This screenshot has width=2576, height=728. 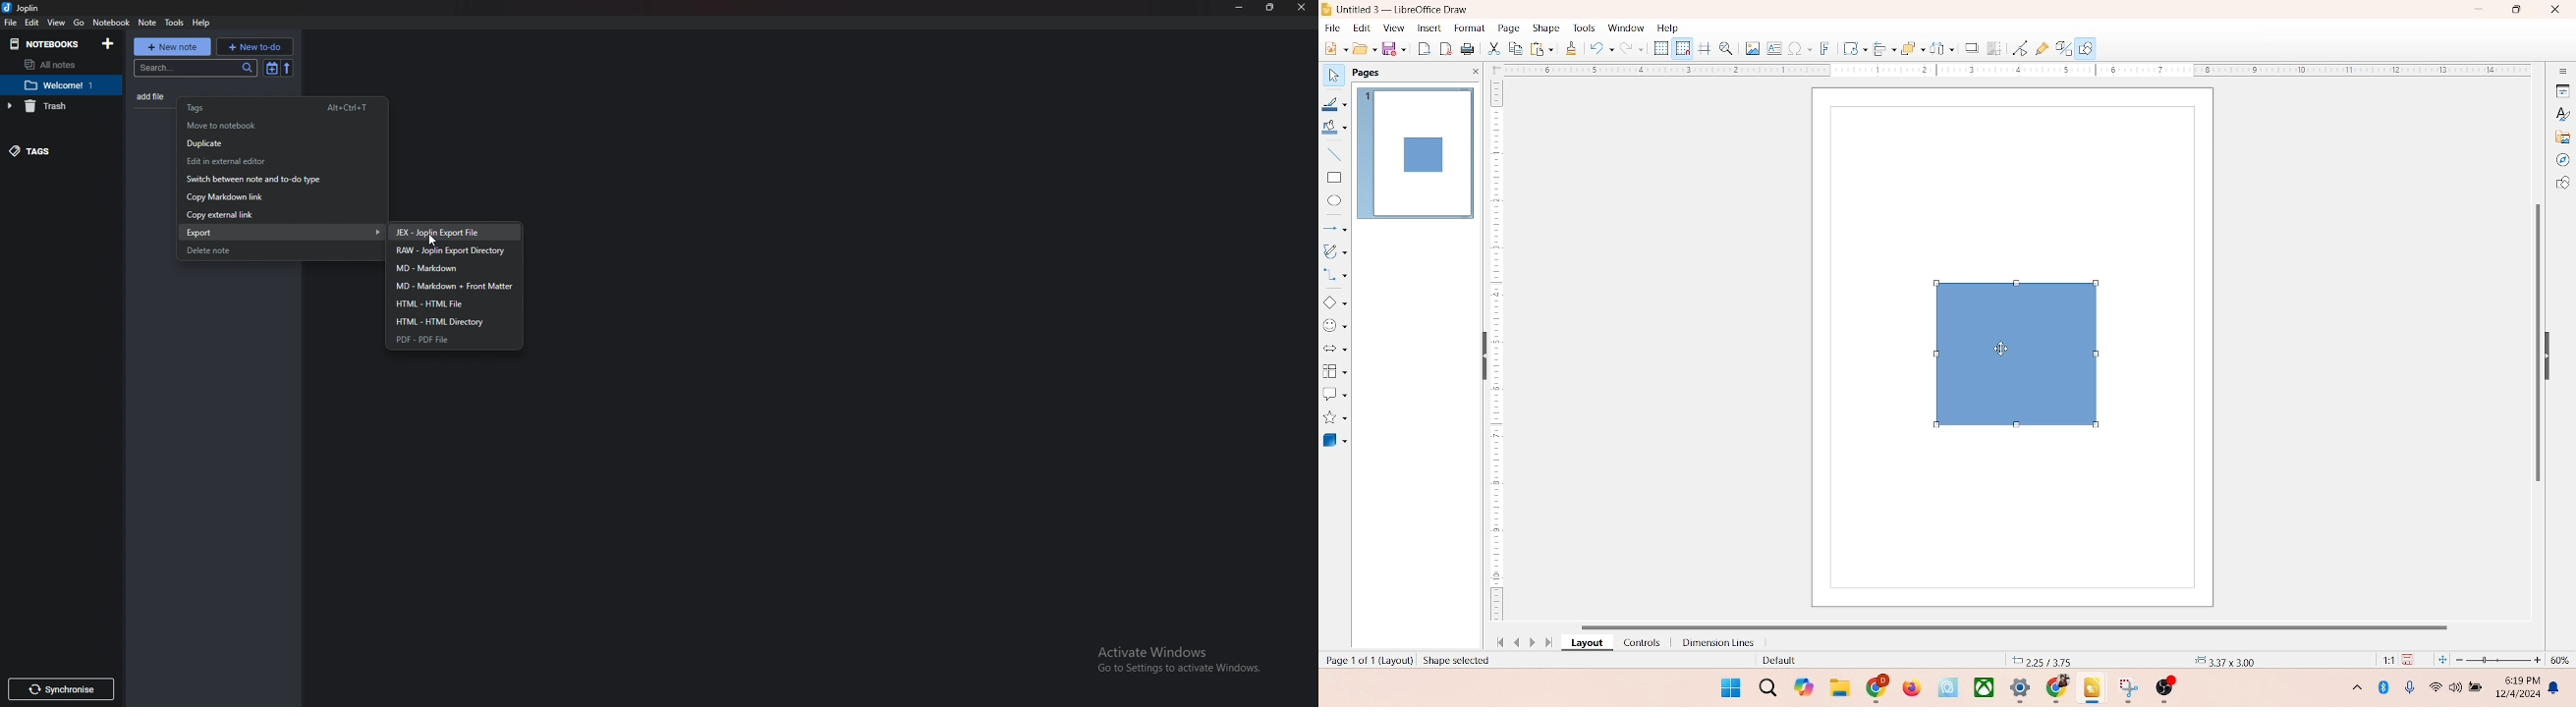 I want to click on cursor, so click(x=2002, y=348).